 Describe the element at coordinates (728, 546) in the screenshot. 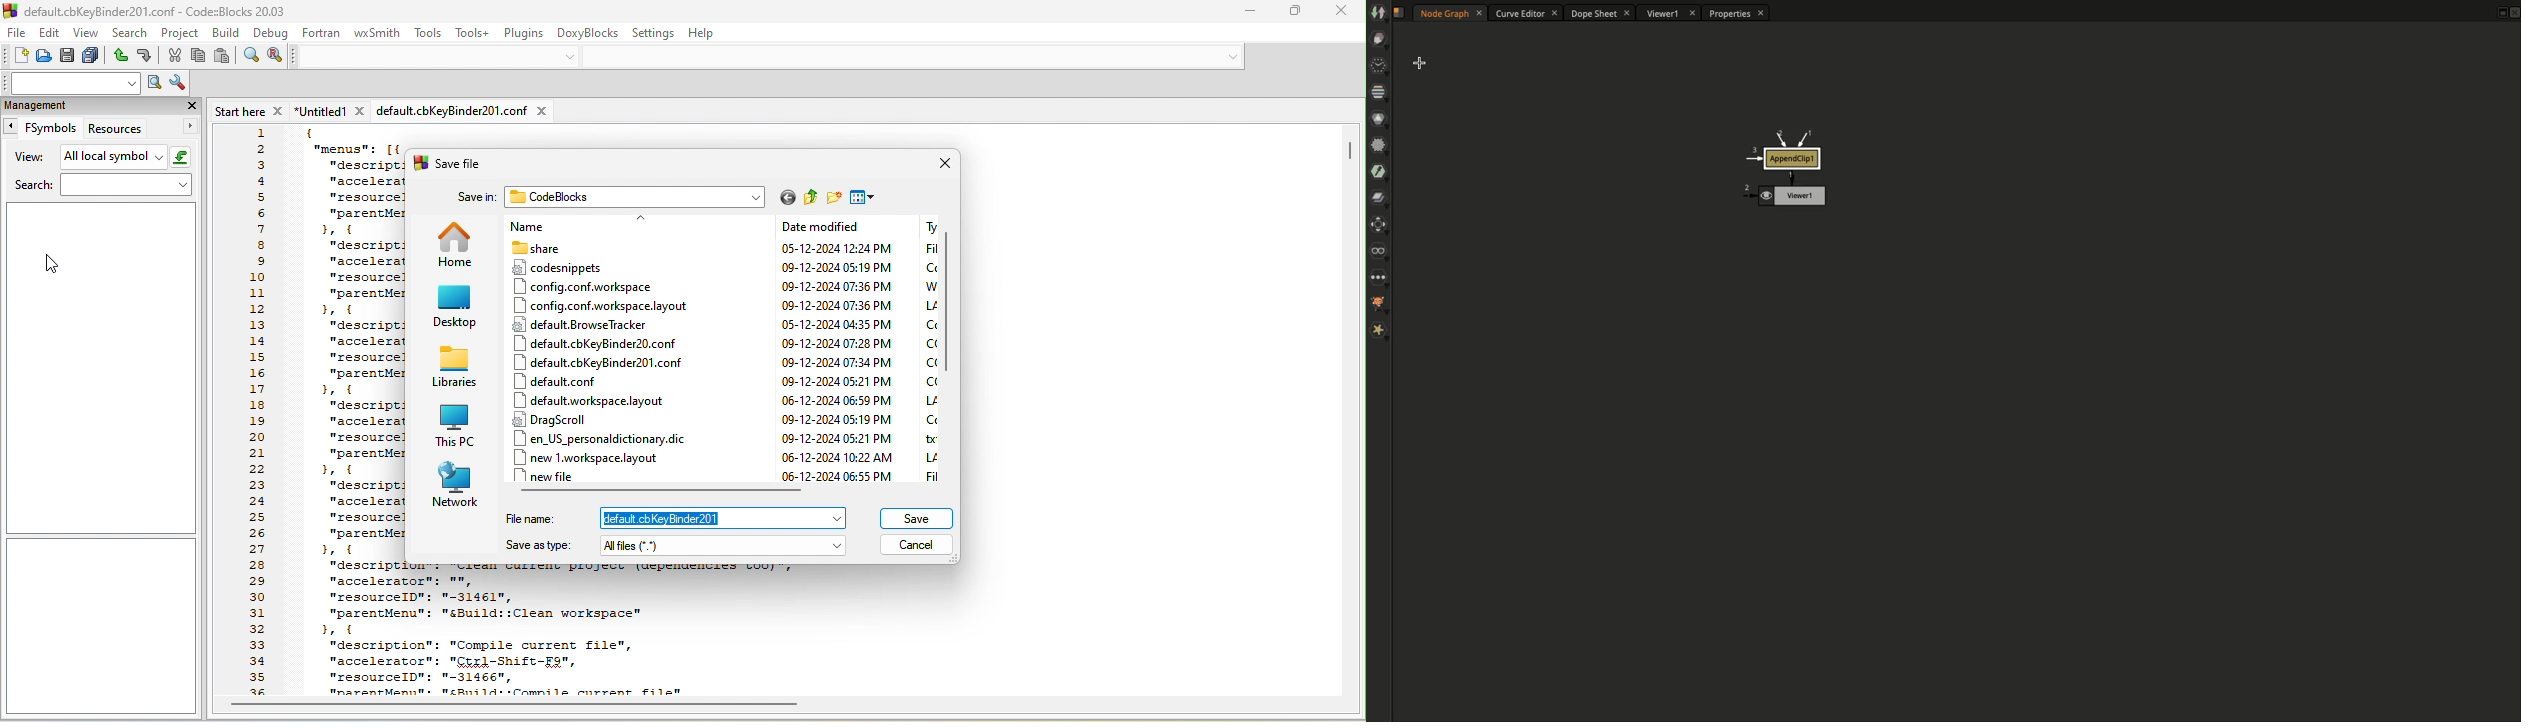

I see `save as type` at that location.